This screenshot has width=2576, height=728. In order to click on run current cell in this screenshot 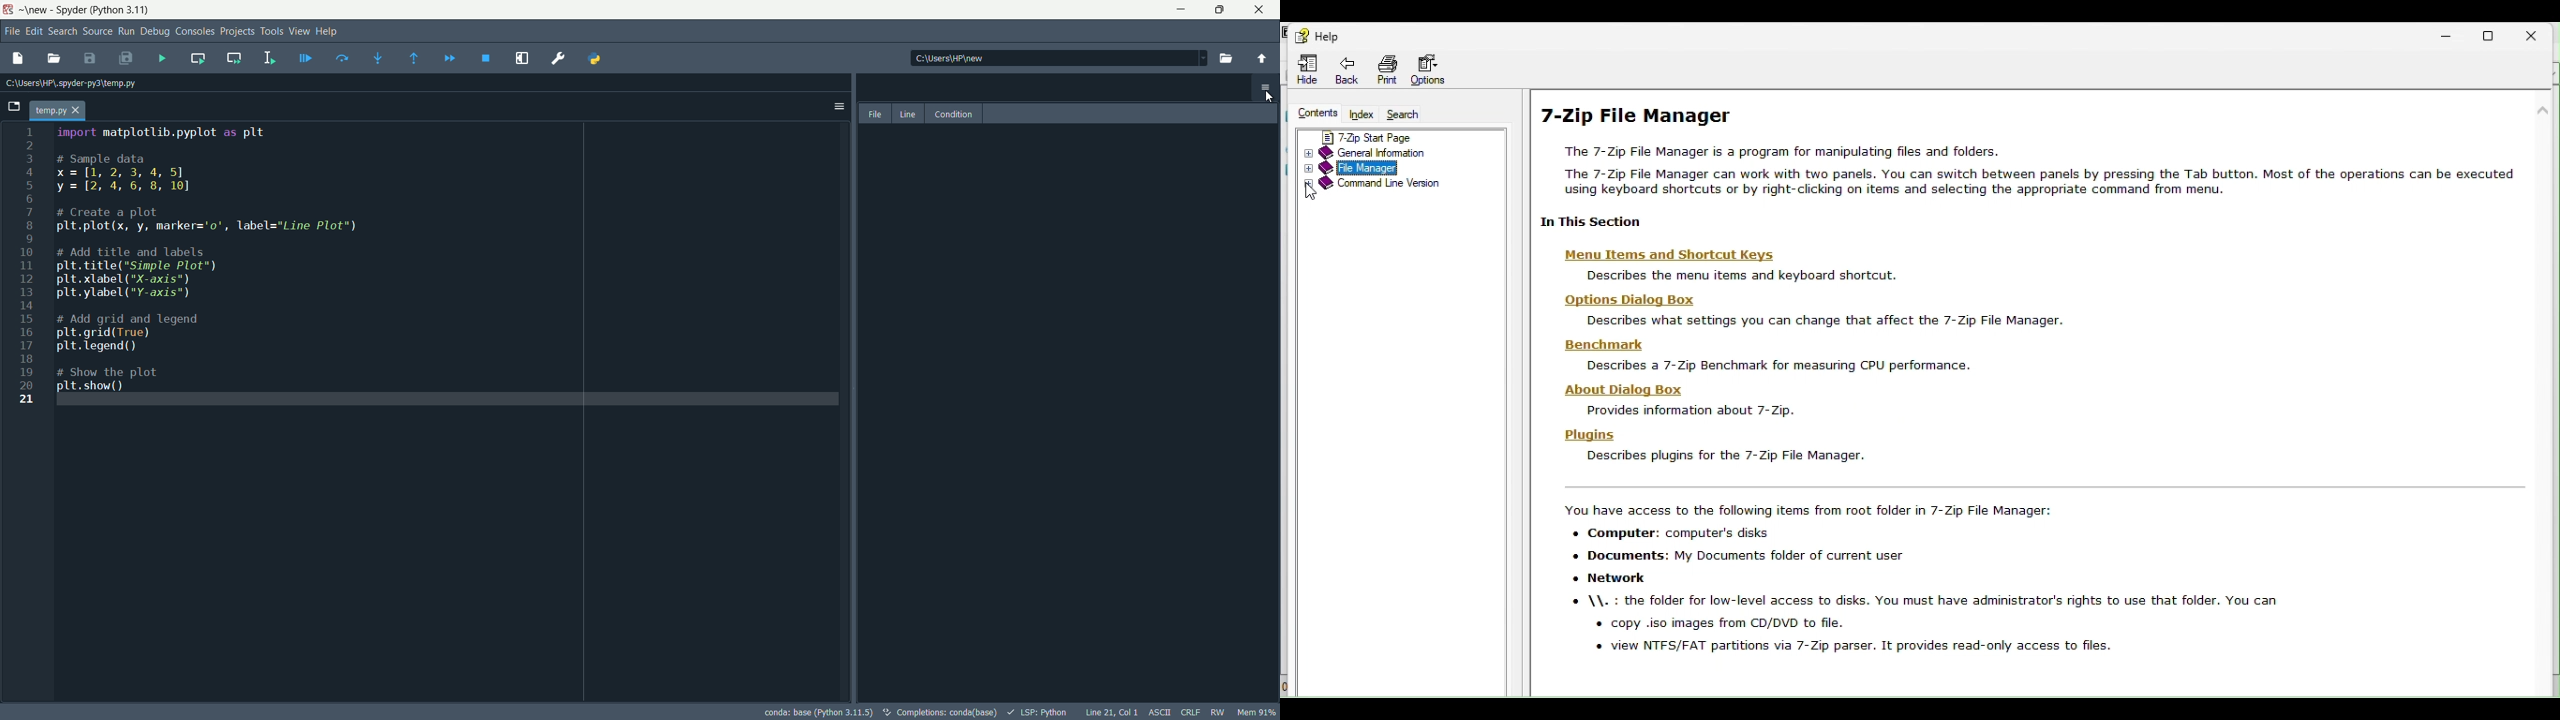, I will do `click(195, 58)`.